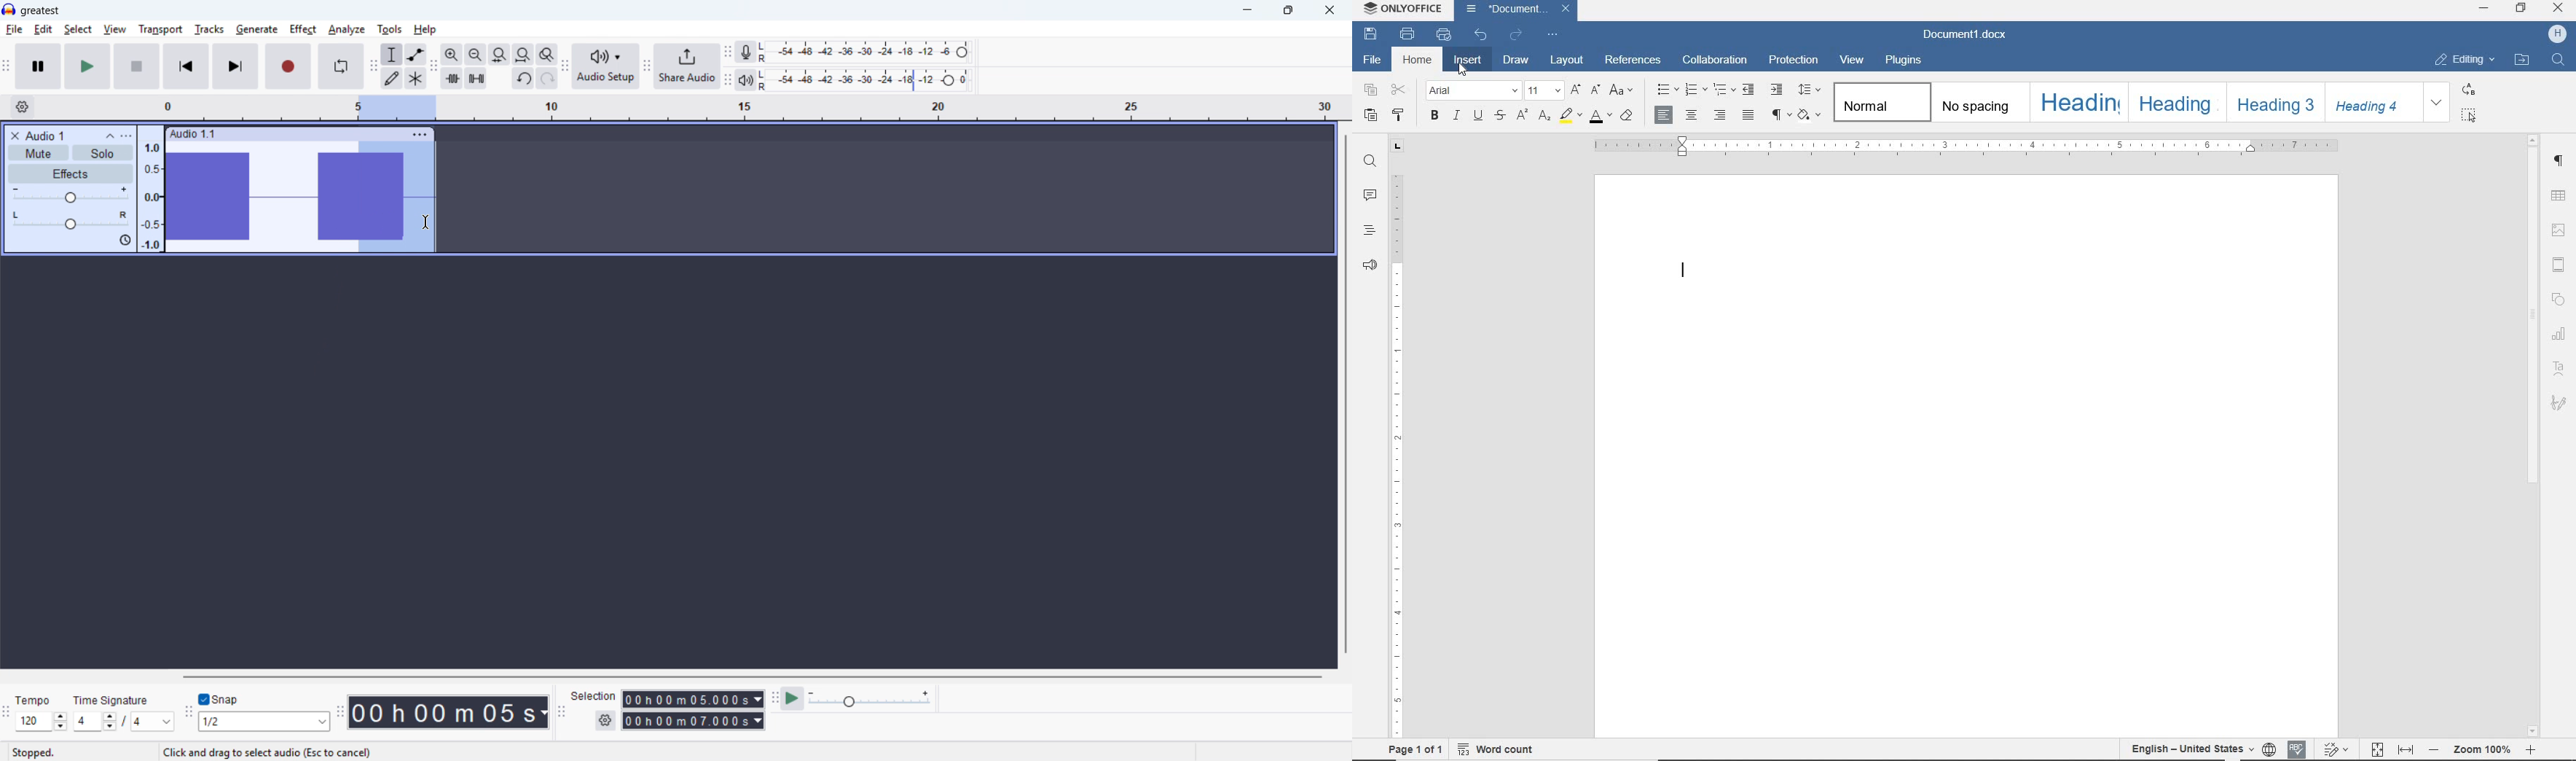 The height and width of the screenshot is (784, 2576). Describe the element at coordinates (33, 754) in the screenshot. I see `stopped` at that location.